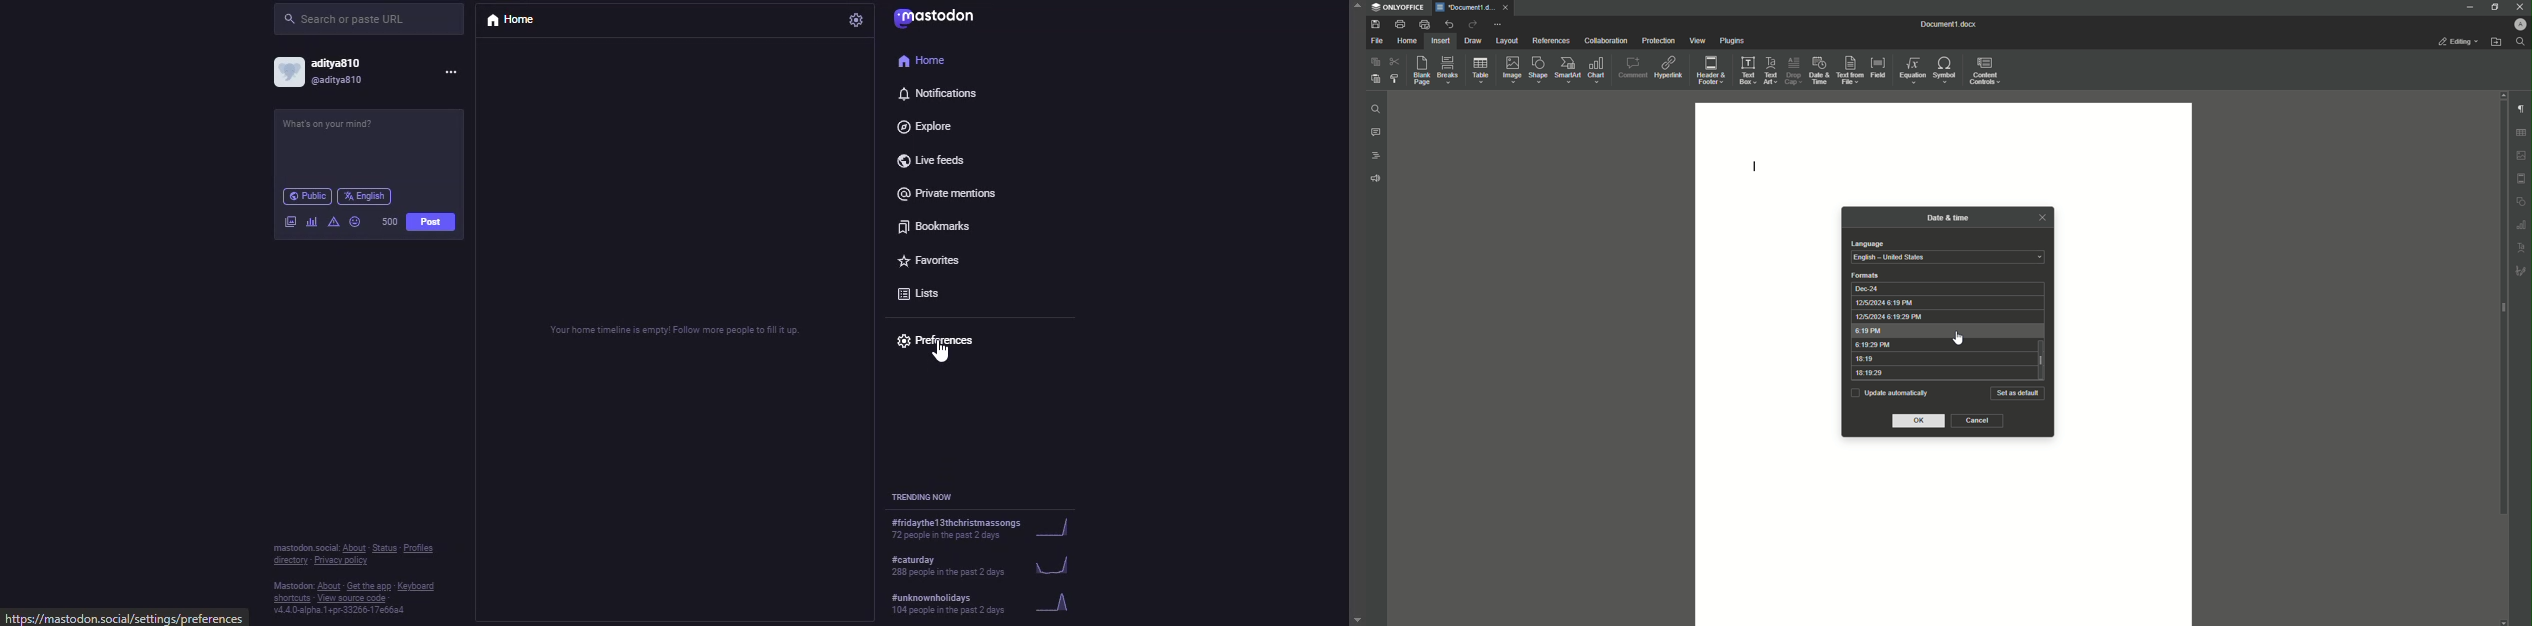 The height and width of the screenshot is (644, 2548). I want to click on View, so click(1694, 40).